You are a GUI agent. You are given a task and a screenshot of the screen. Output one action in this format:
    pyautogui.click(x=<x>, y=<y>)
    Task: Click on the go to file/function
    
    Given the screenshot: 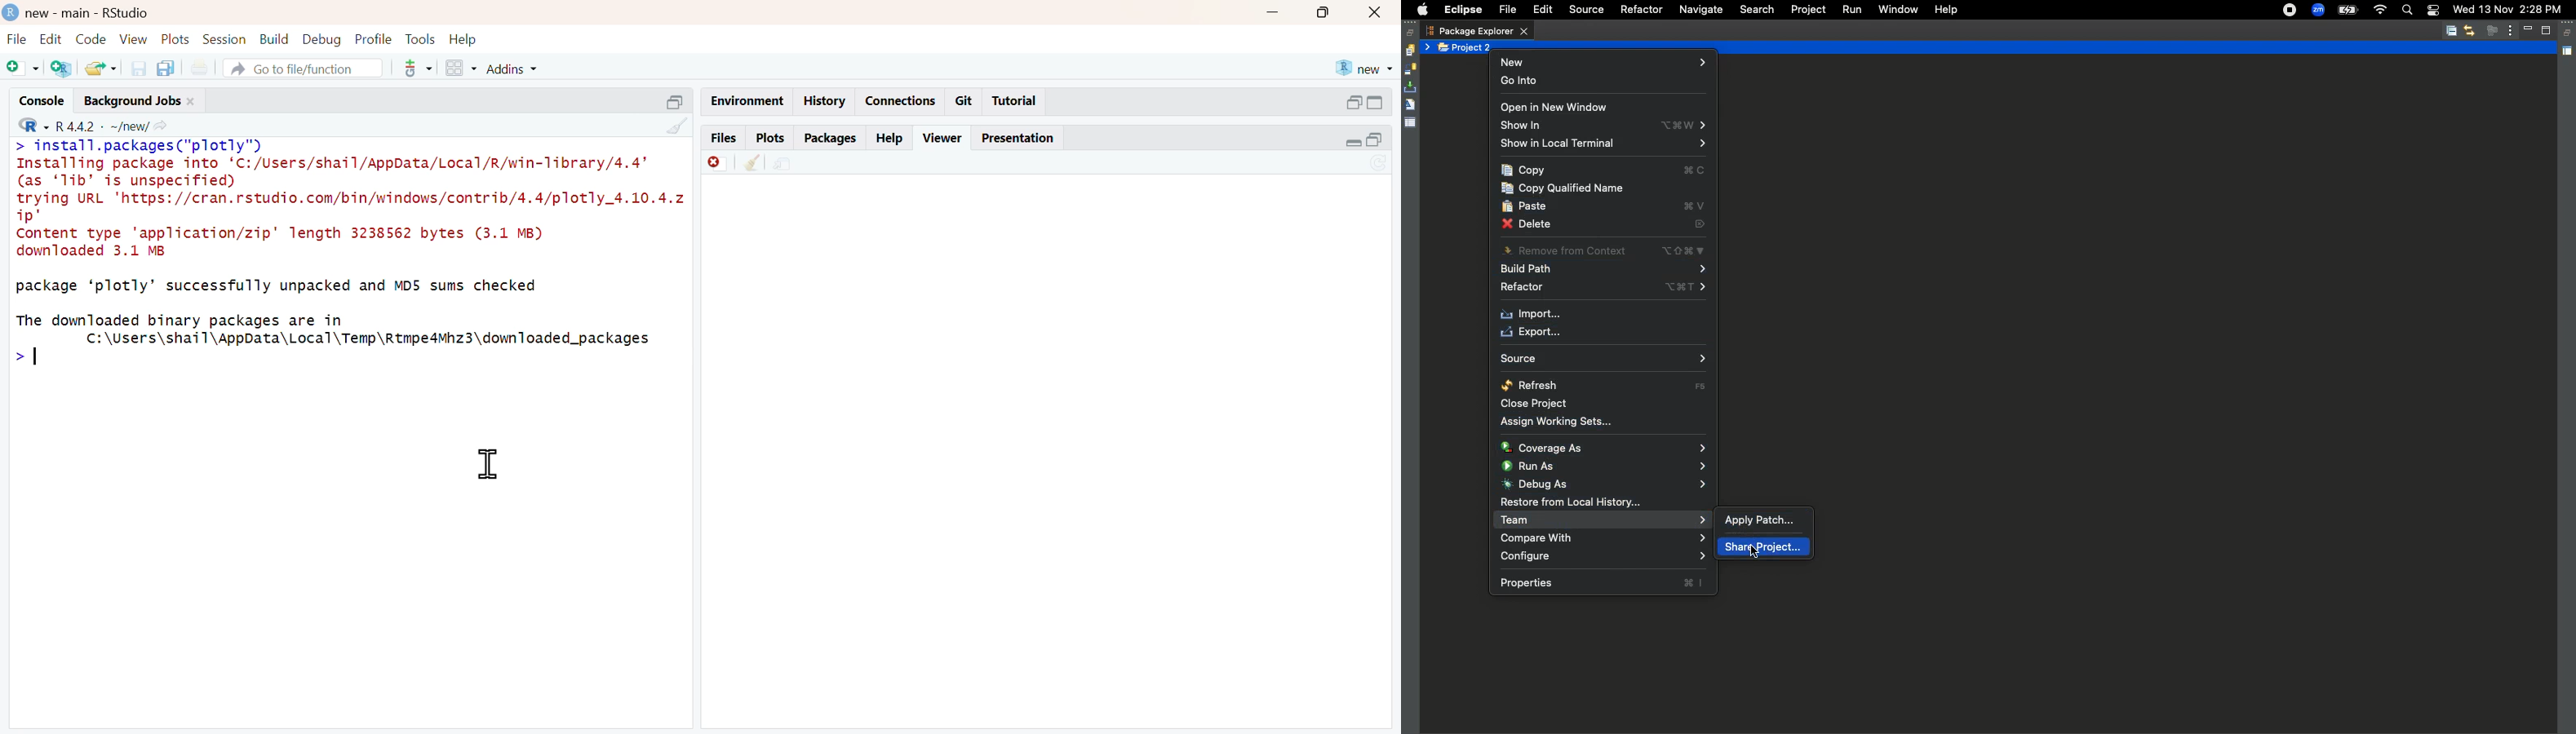 What is the action you would take?
    pyautogui.click(x=304, y=69)
    